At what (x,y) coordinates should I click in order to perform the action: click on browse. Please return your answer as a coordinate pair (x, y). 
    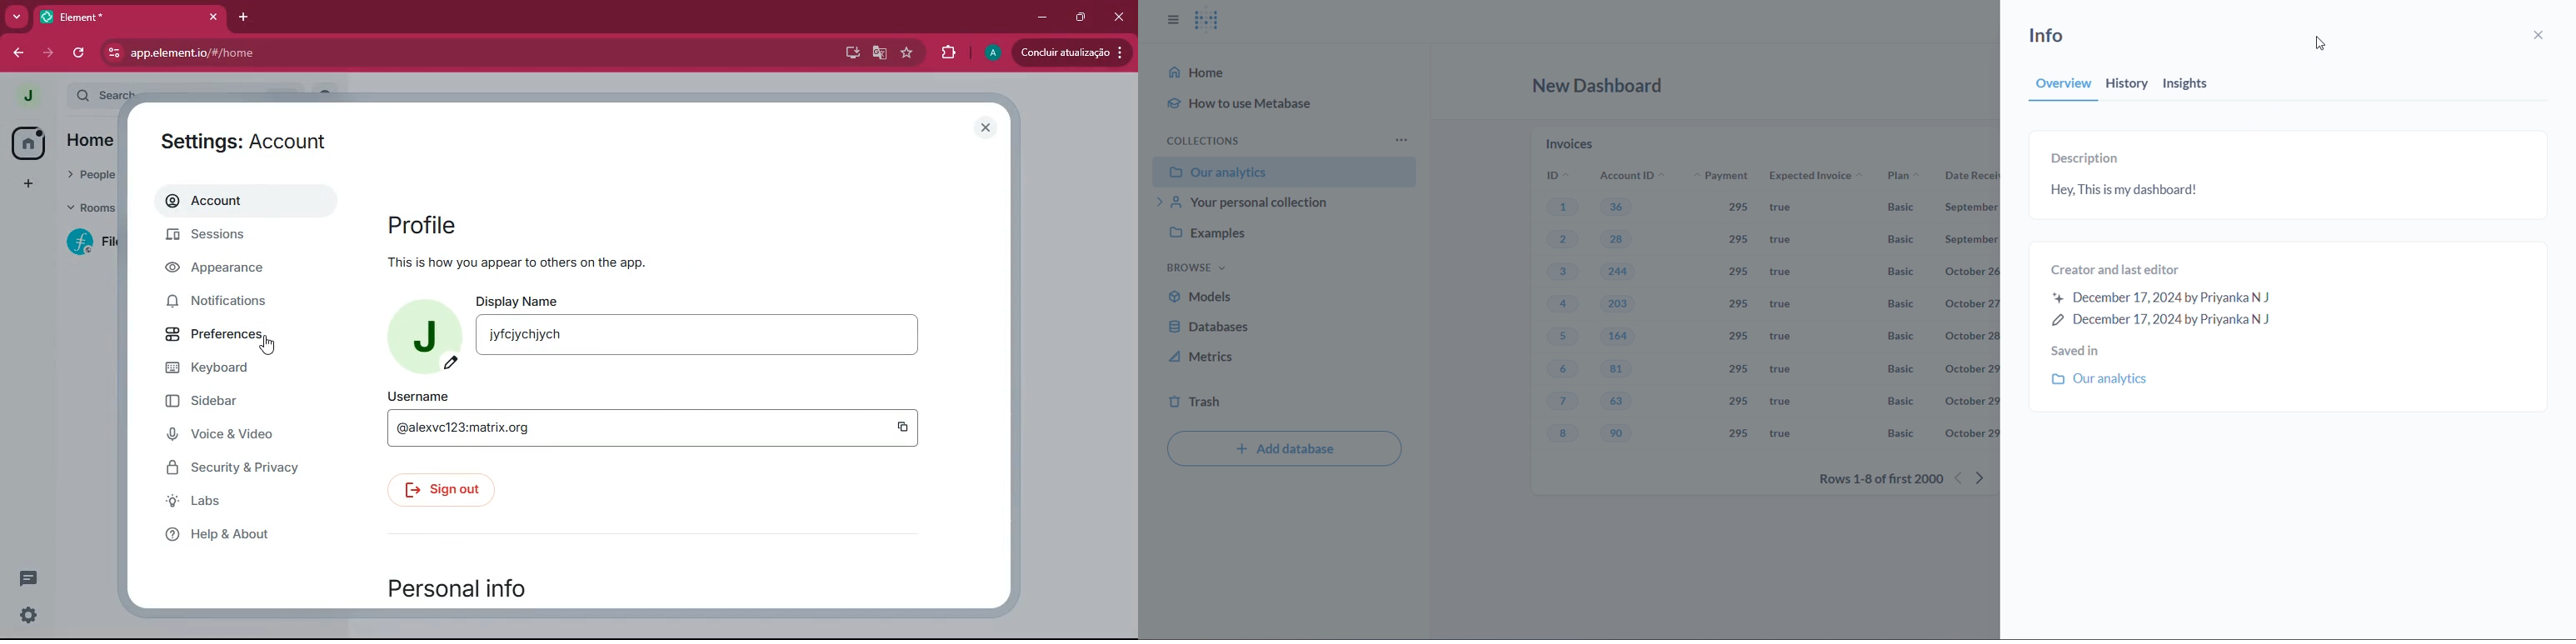
    Looking at the image, I should click on (1196, 267).